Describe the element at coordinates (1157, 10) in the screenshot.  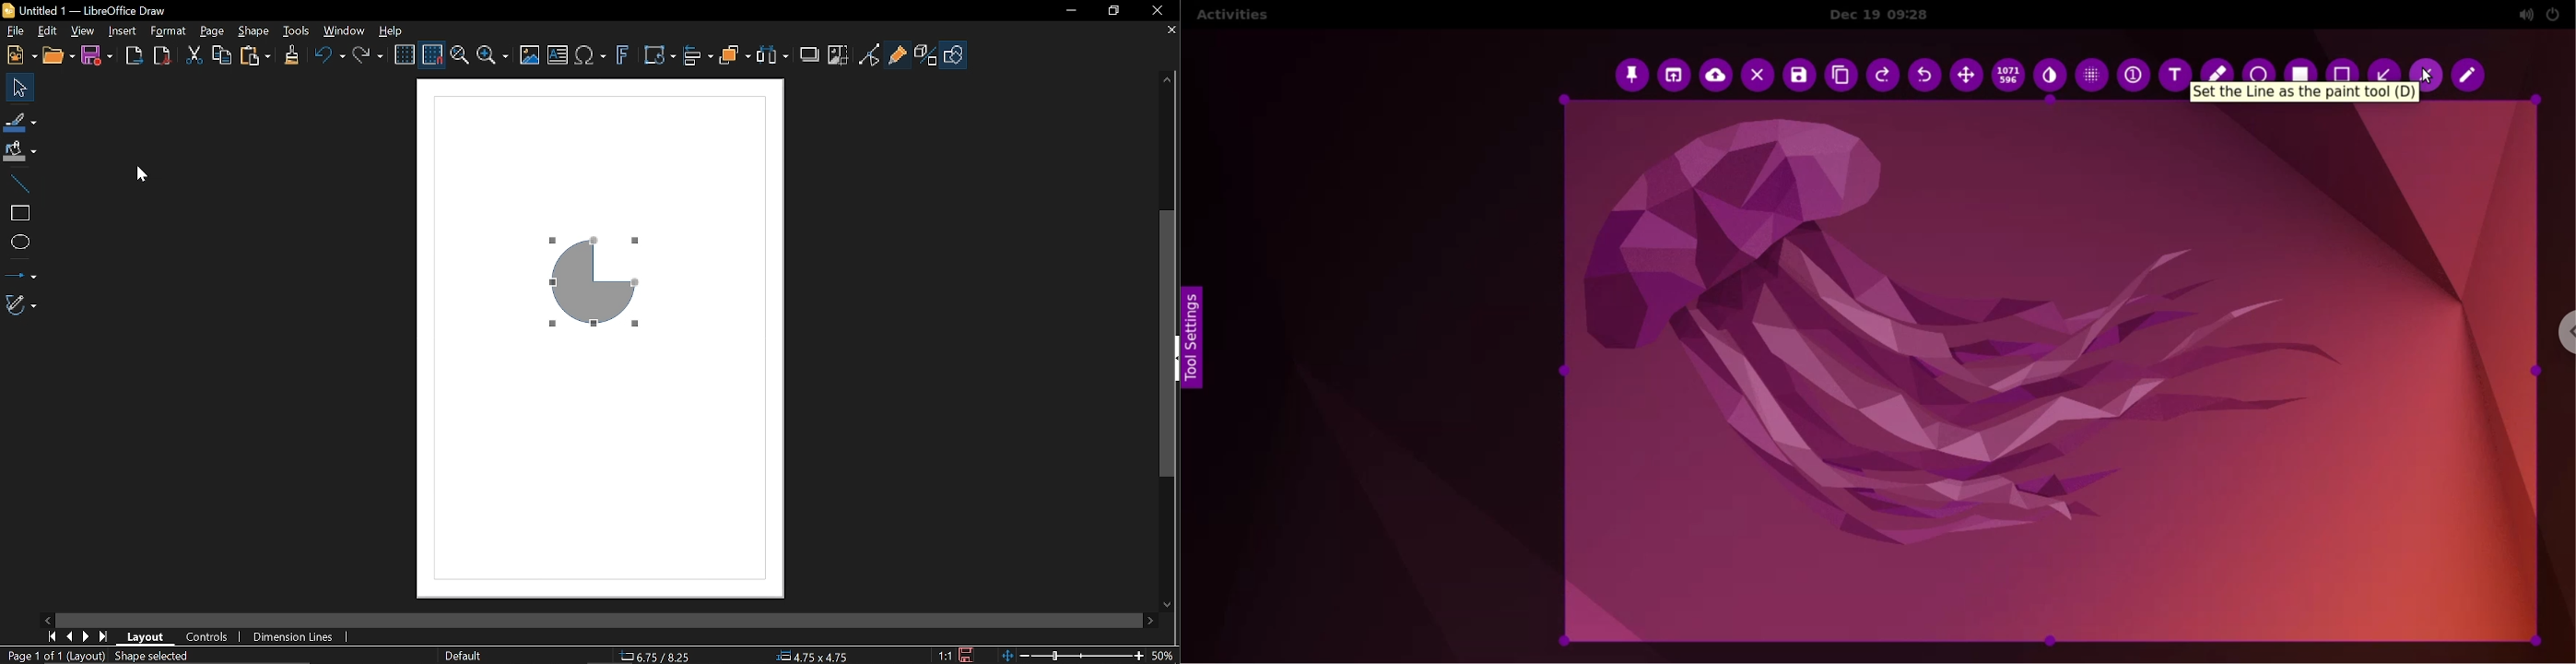
I see `Close` at that location.